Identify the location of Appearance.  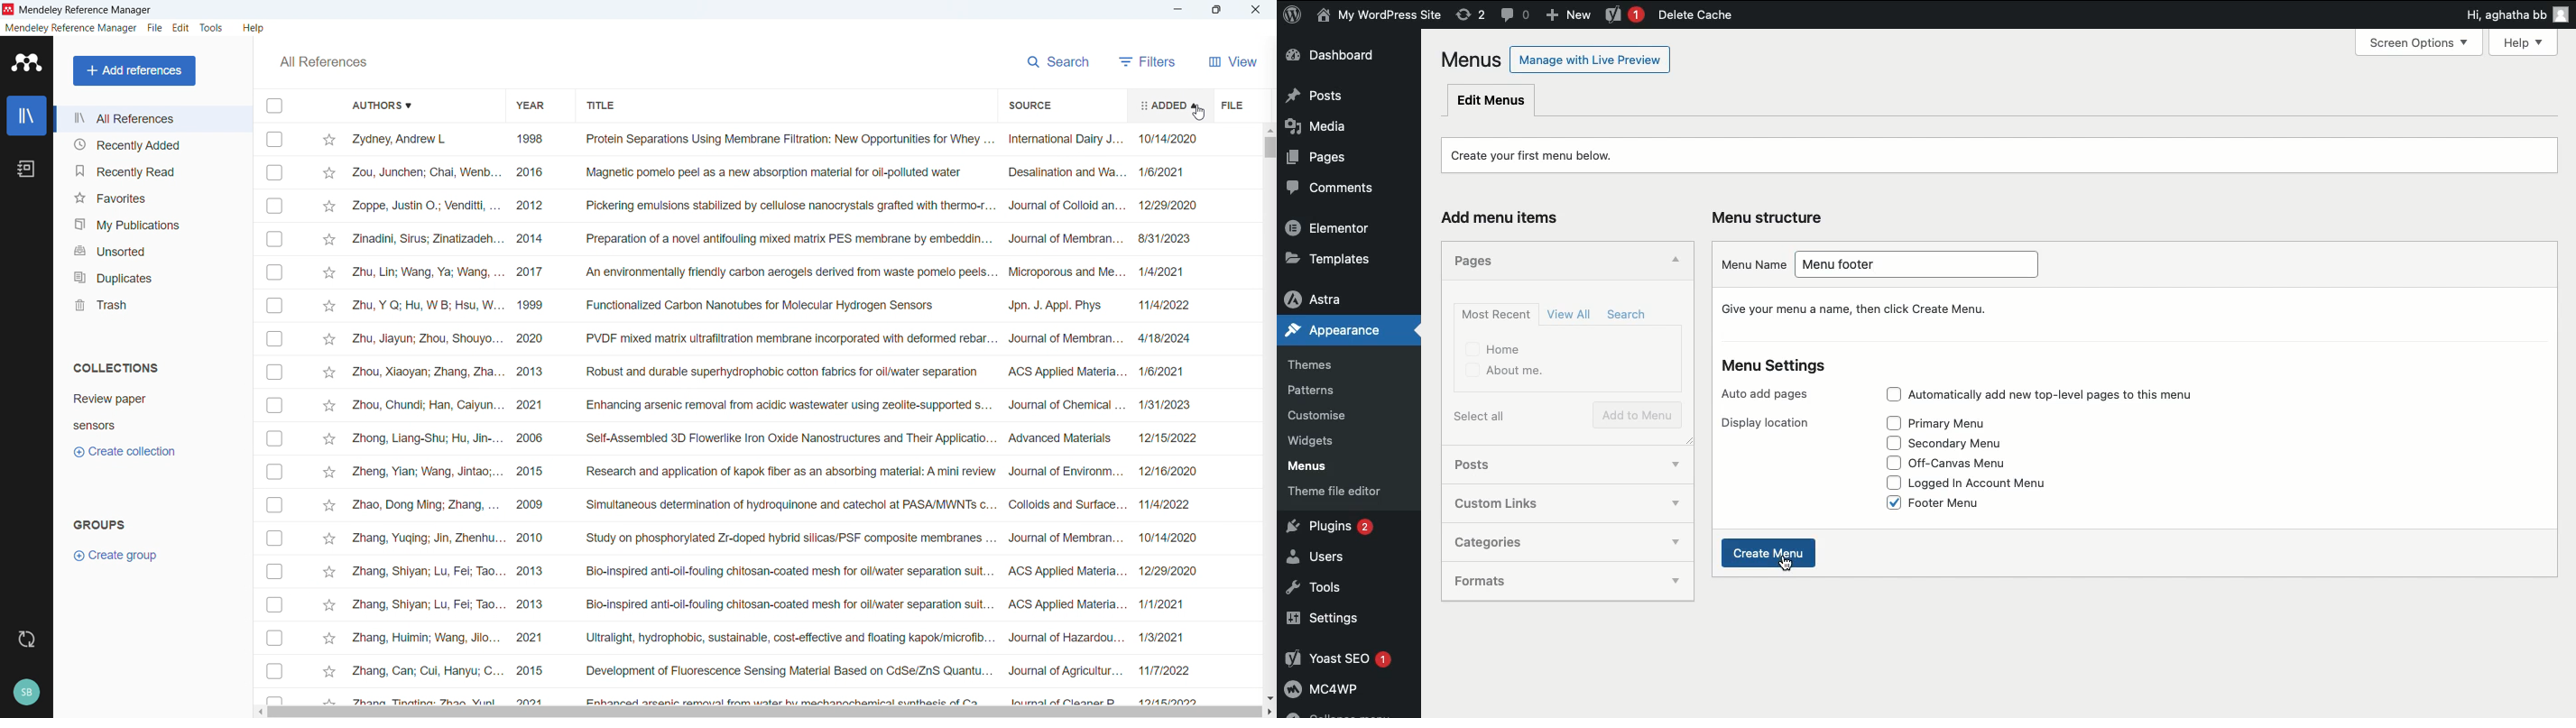
(1329, 334).